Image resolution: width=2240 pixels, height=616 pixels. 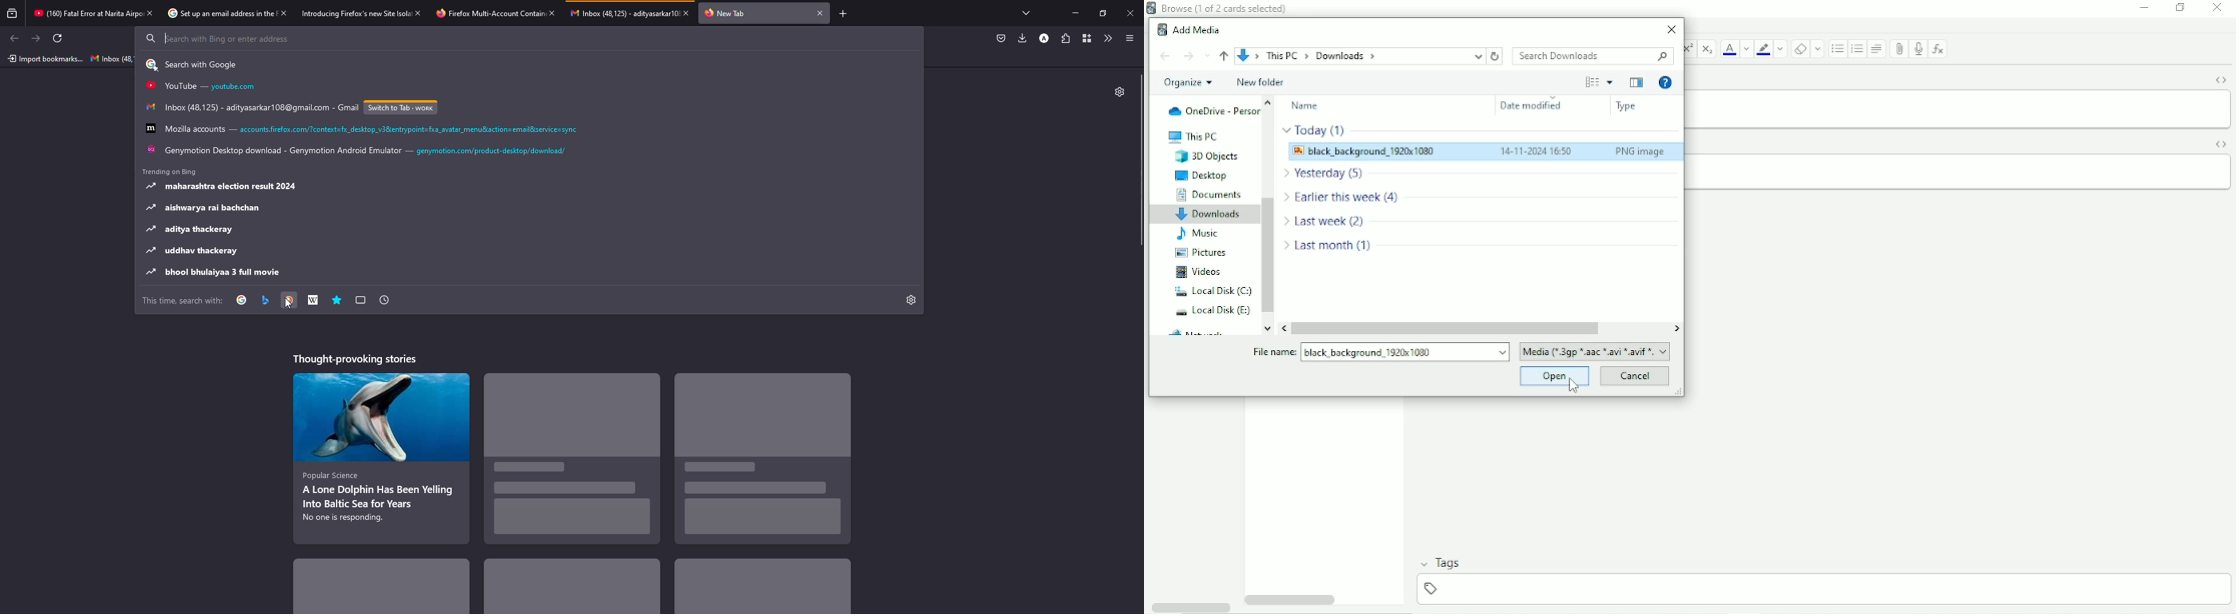 What do you see at coordinates (384, 300) in the screenshot?
I see `history` at bounding box center [384, 300].